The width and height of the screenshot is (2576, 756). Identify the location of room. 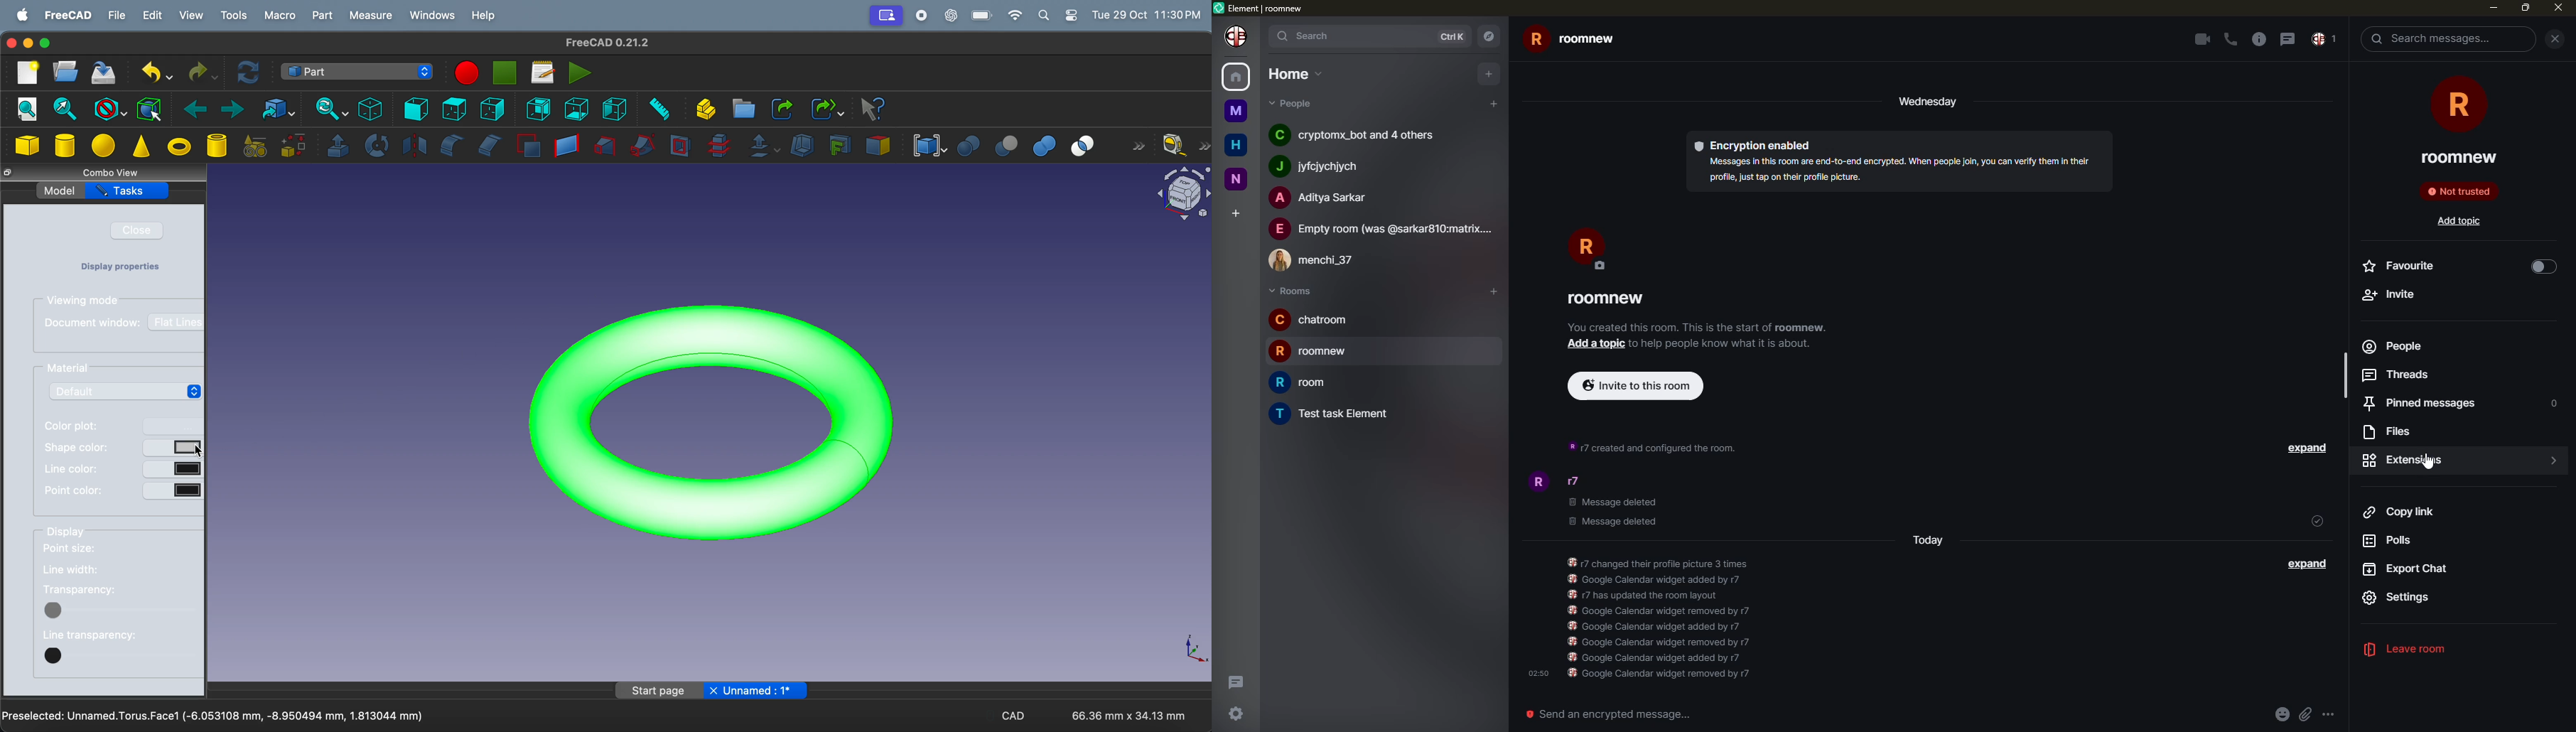
(1314, 350).